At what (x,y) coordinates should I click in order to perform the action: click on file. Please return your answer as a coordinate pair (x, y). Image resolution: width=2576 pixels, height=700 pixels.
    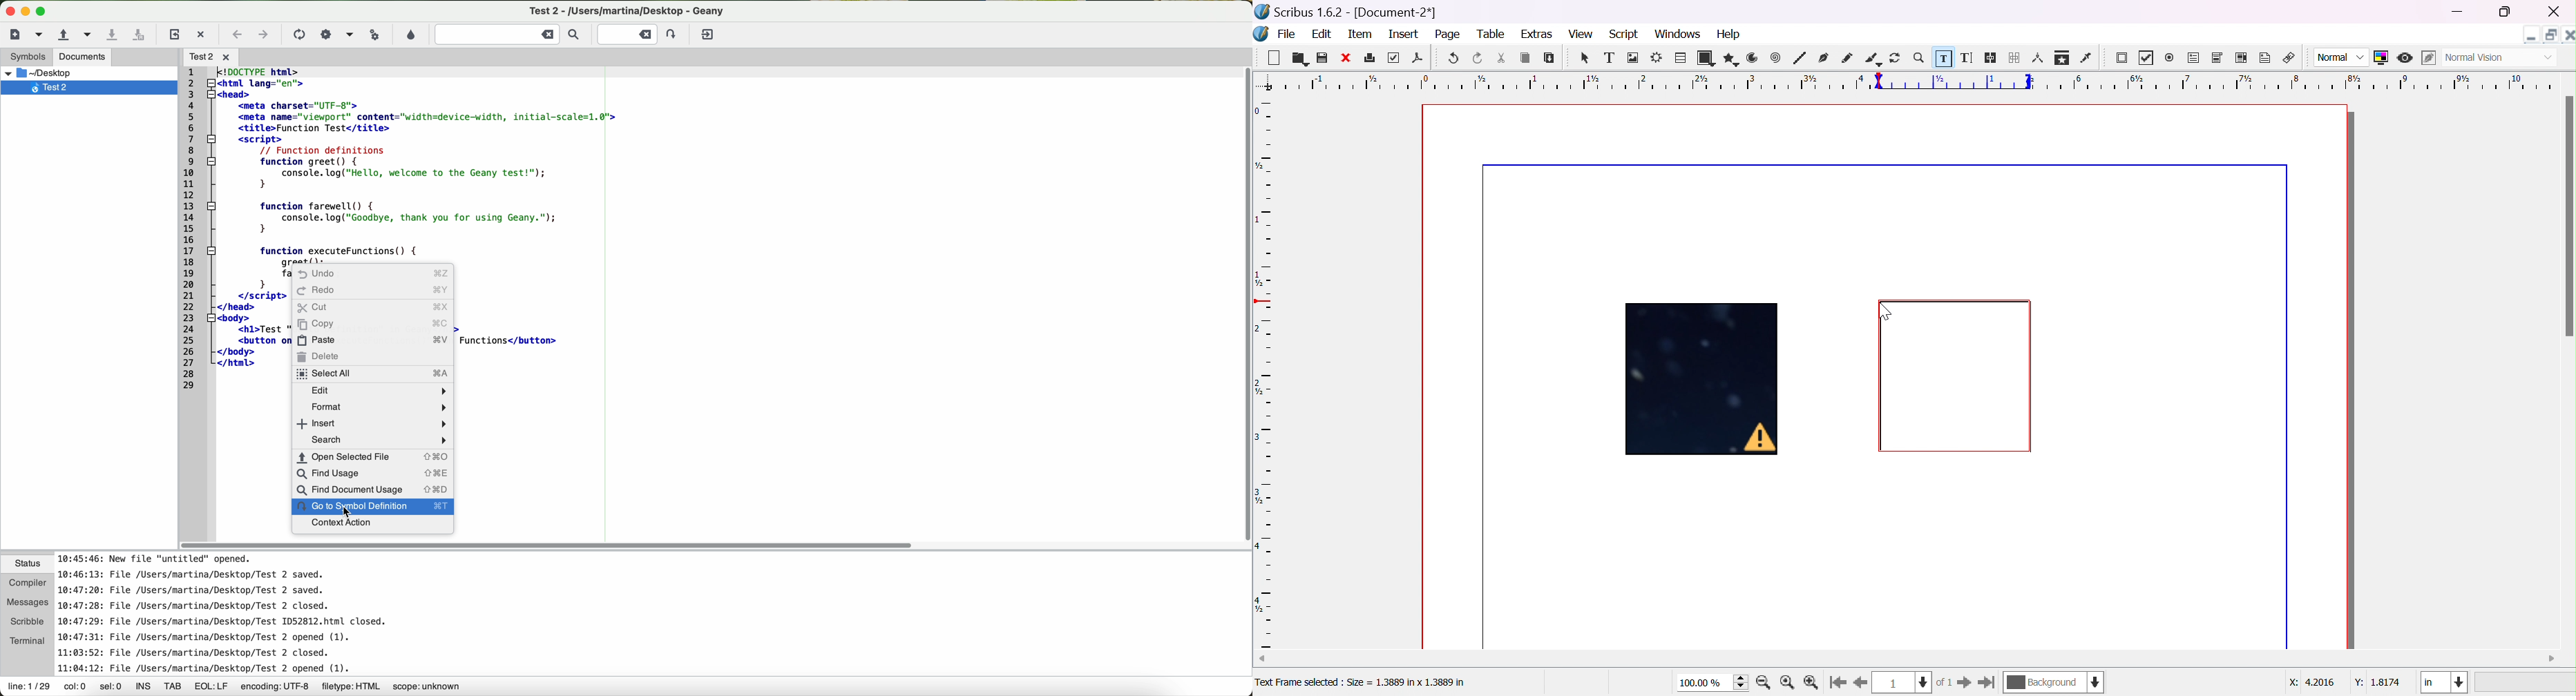
    Looking at the image, I should click on (1287, 33).